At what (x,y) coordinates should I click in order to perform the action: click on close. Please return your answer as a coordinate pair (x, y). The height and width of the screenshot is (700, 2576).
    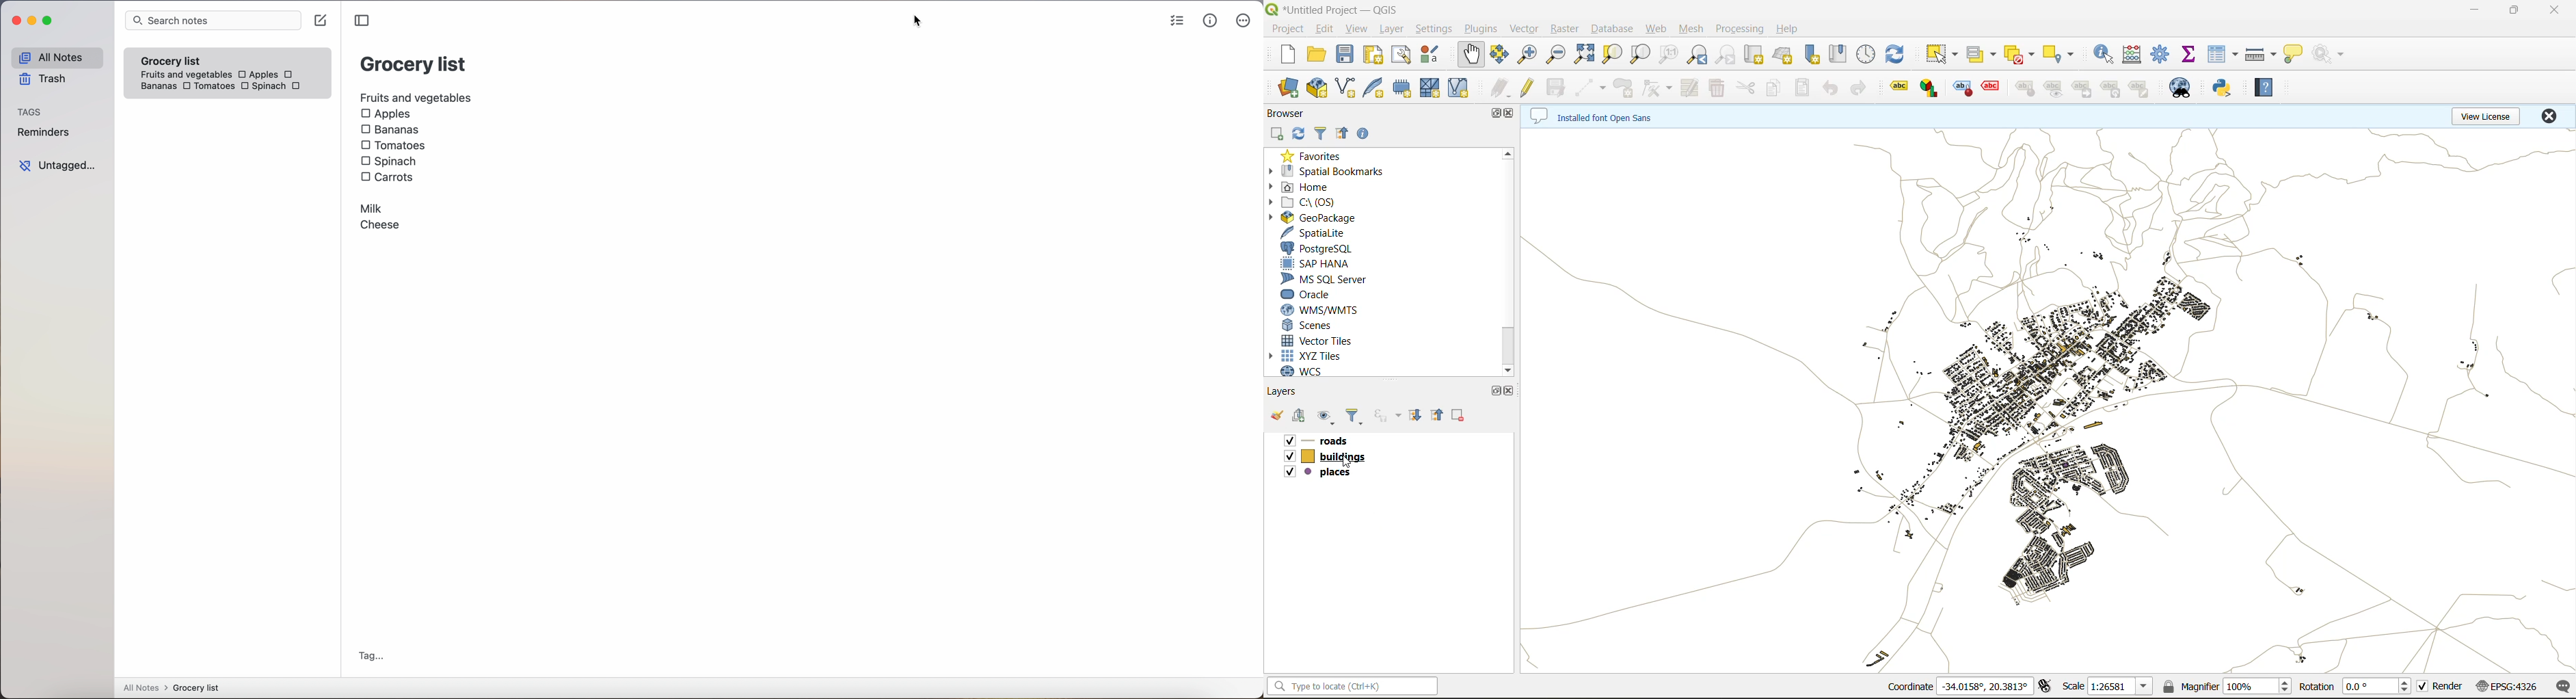
    Looking at the image, I should click on (1512, 392).